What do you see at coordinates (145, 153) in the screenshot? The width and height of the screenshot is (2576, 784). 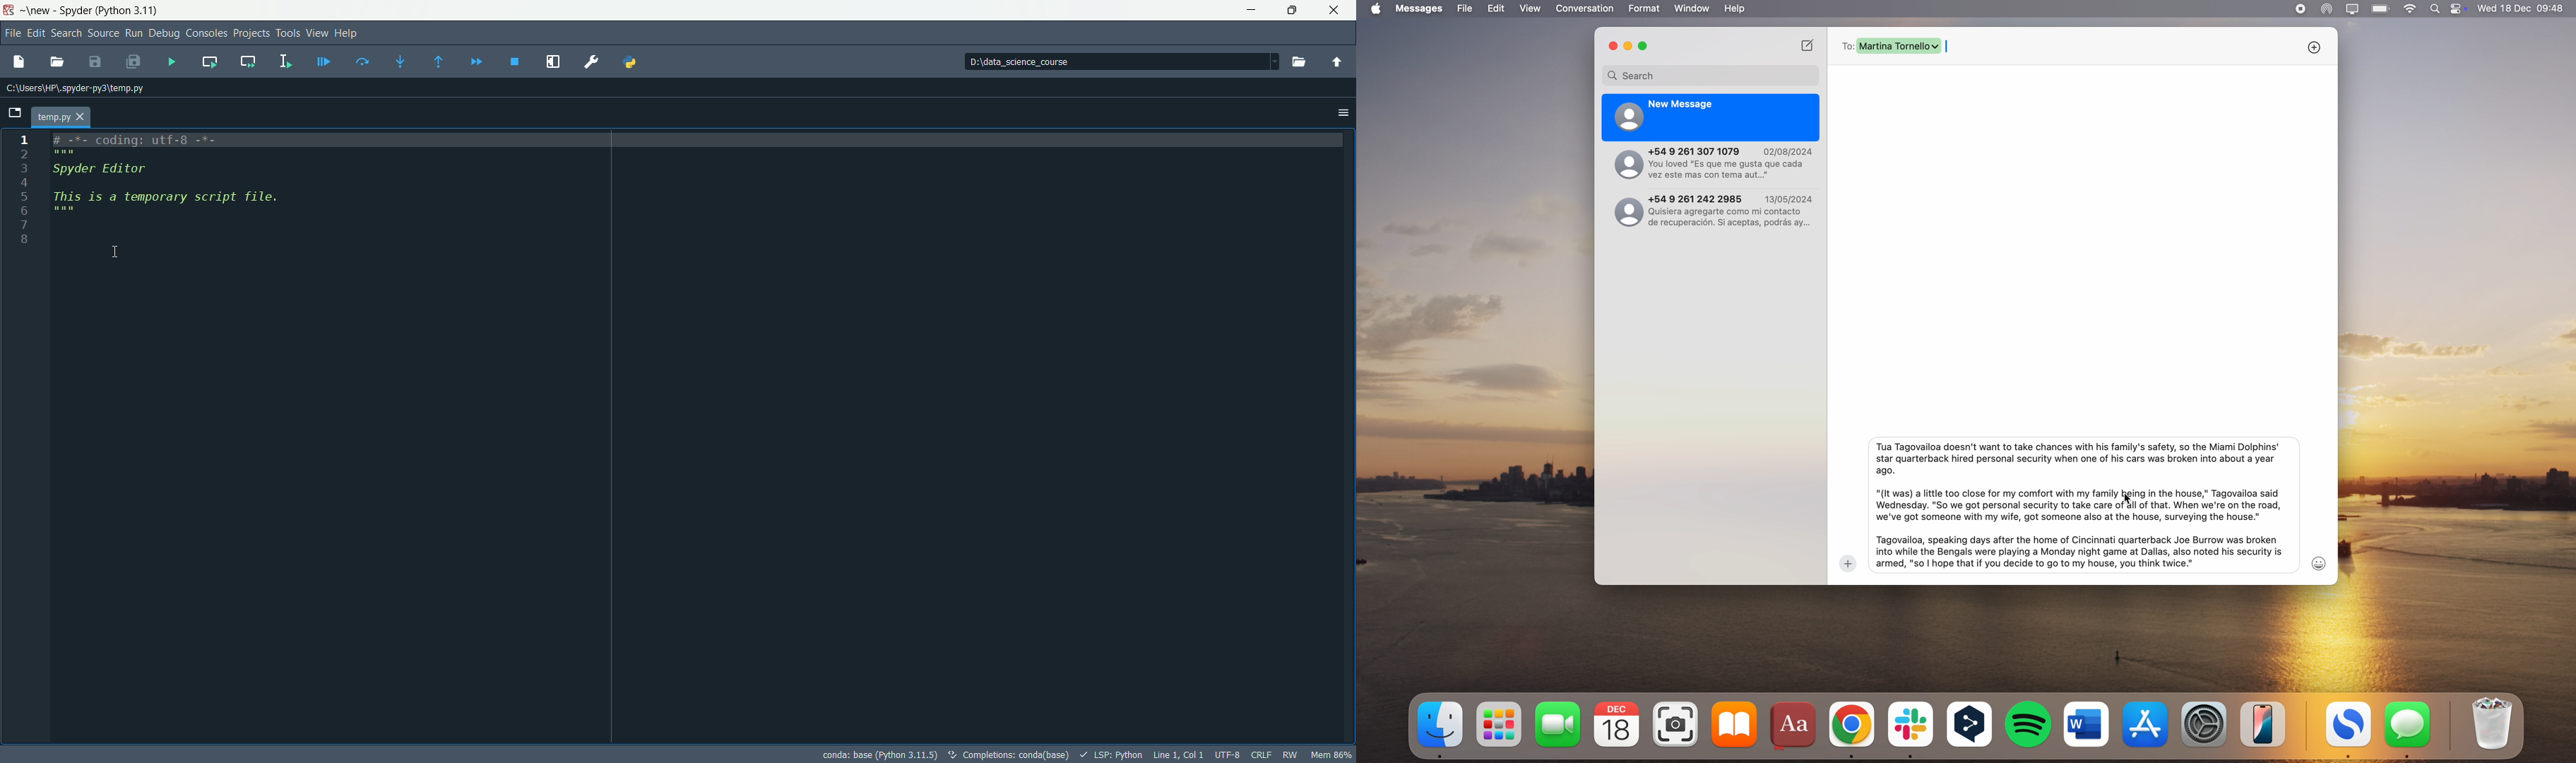 I see `2 ***` at bounding box center [145, 153].